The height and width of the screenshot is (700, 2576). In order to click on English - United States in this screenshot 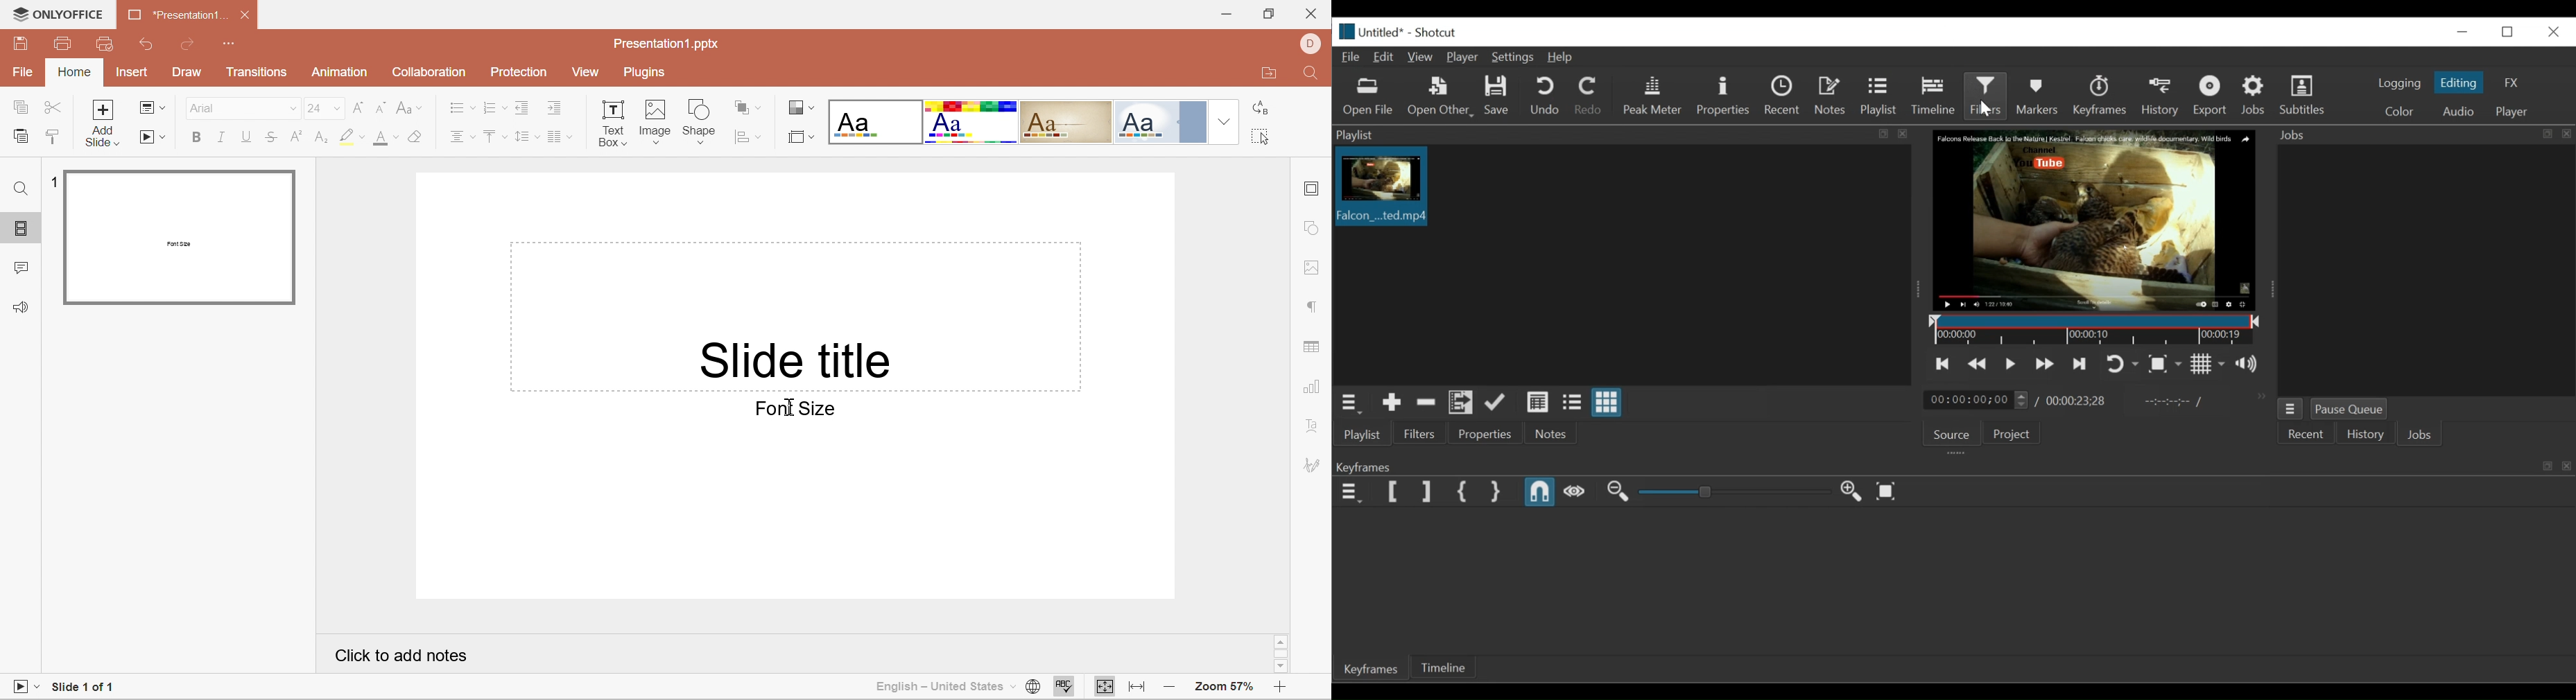, I will do `click(940, 688)`.